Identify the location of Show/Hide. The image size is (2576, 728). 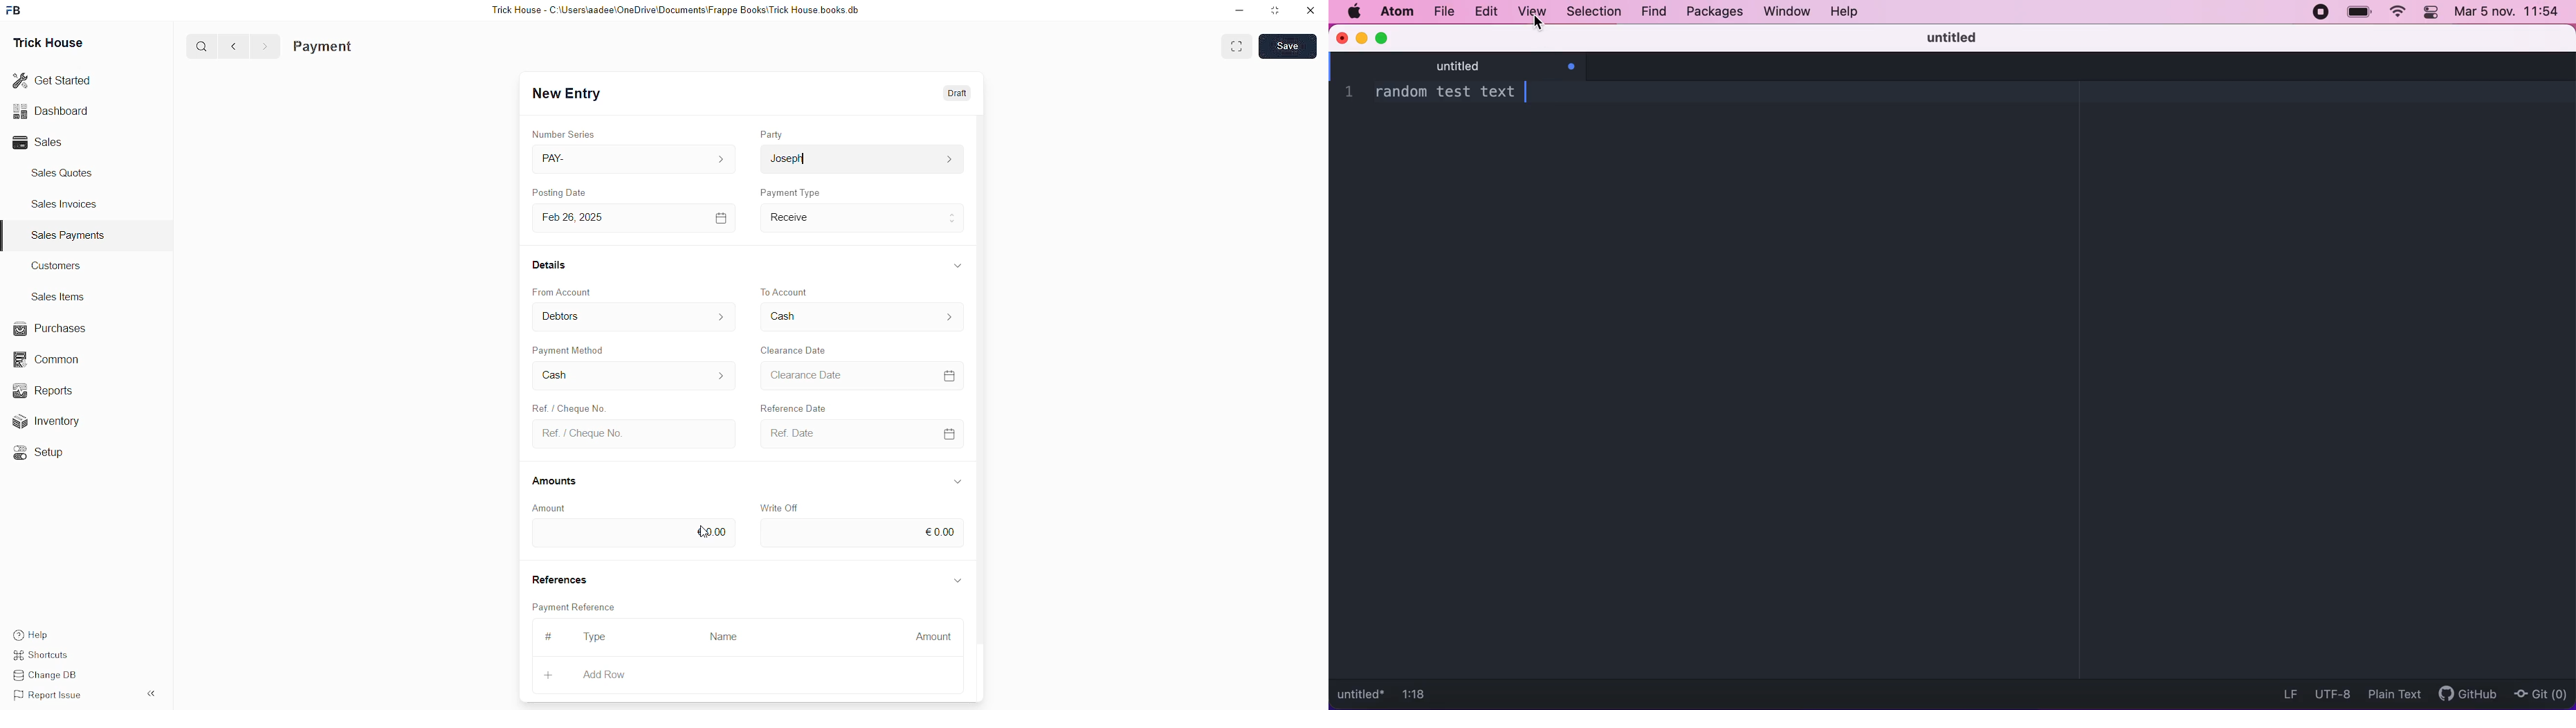
(958, 265).